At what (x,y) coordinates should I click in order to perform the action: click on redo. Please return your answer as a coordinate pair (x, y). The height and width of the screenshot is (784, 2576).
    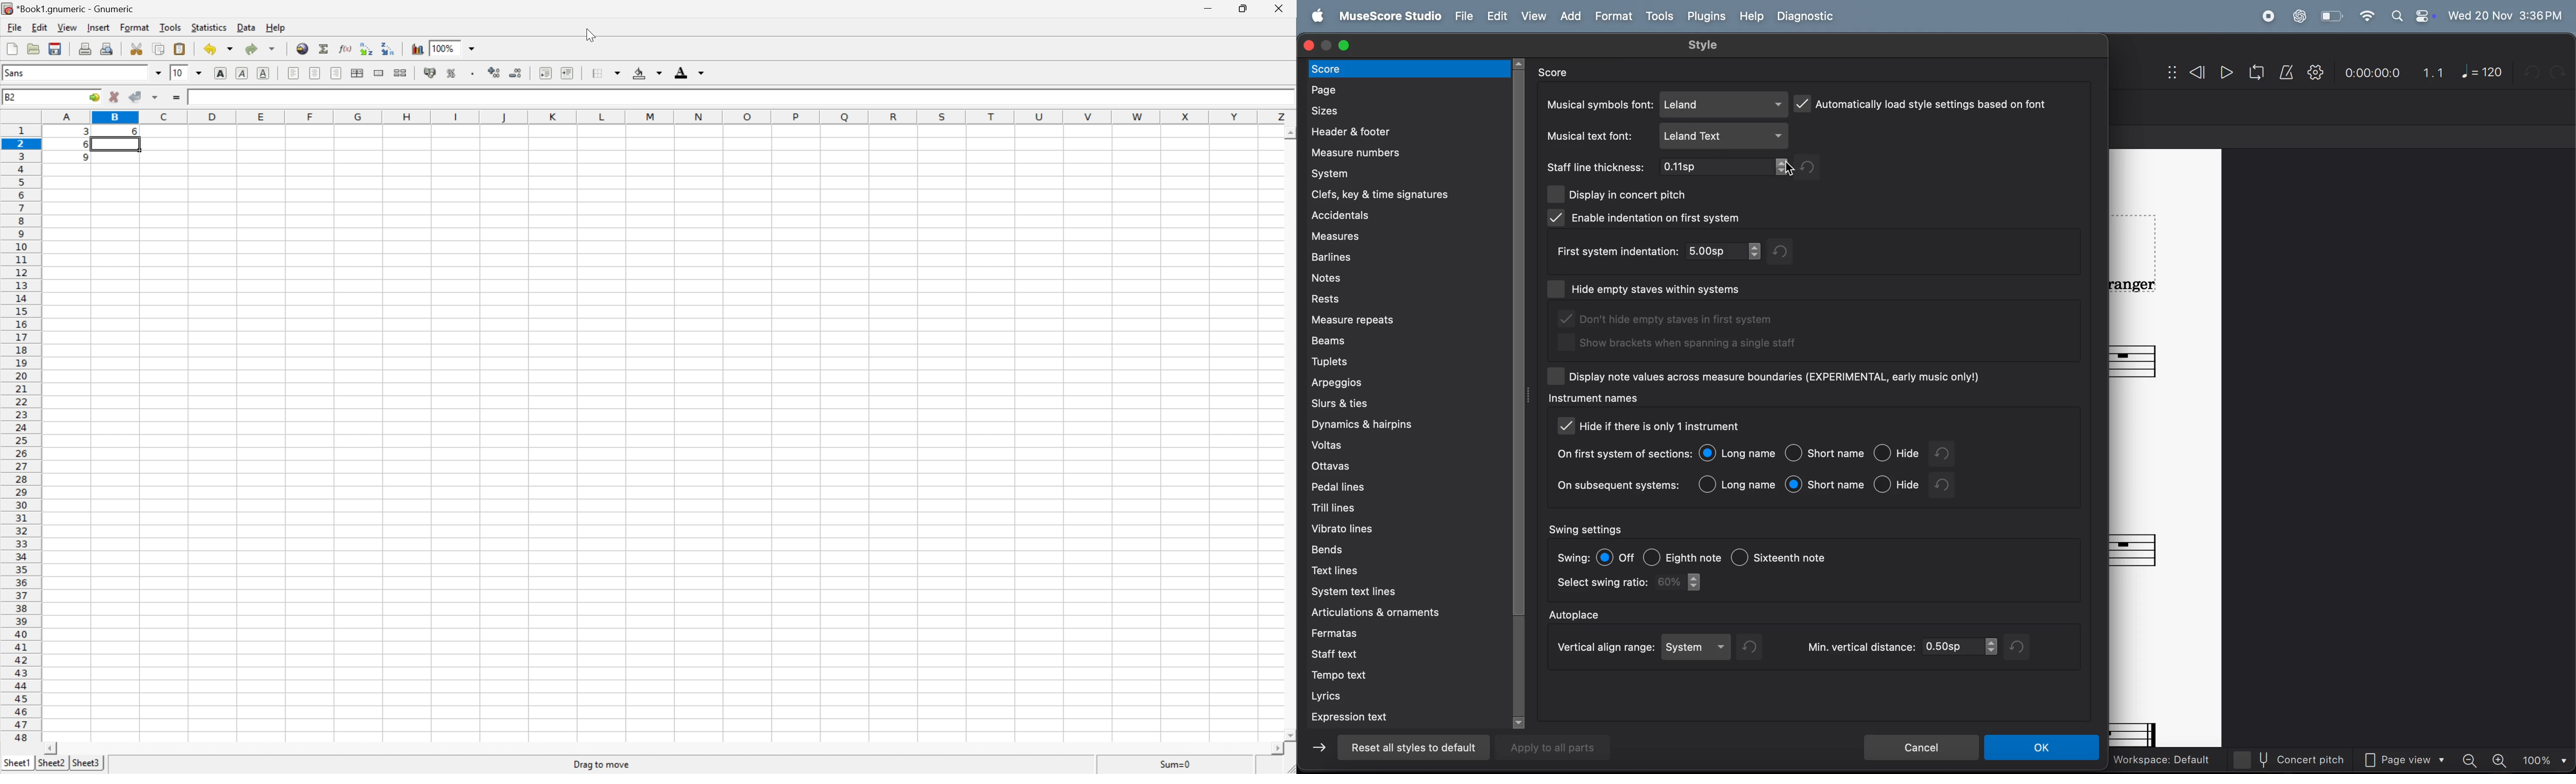
    Looking at the image, I should click on (1810, 167).